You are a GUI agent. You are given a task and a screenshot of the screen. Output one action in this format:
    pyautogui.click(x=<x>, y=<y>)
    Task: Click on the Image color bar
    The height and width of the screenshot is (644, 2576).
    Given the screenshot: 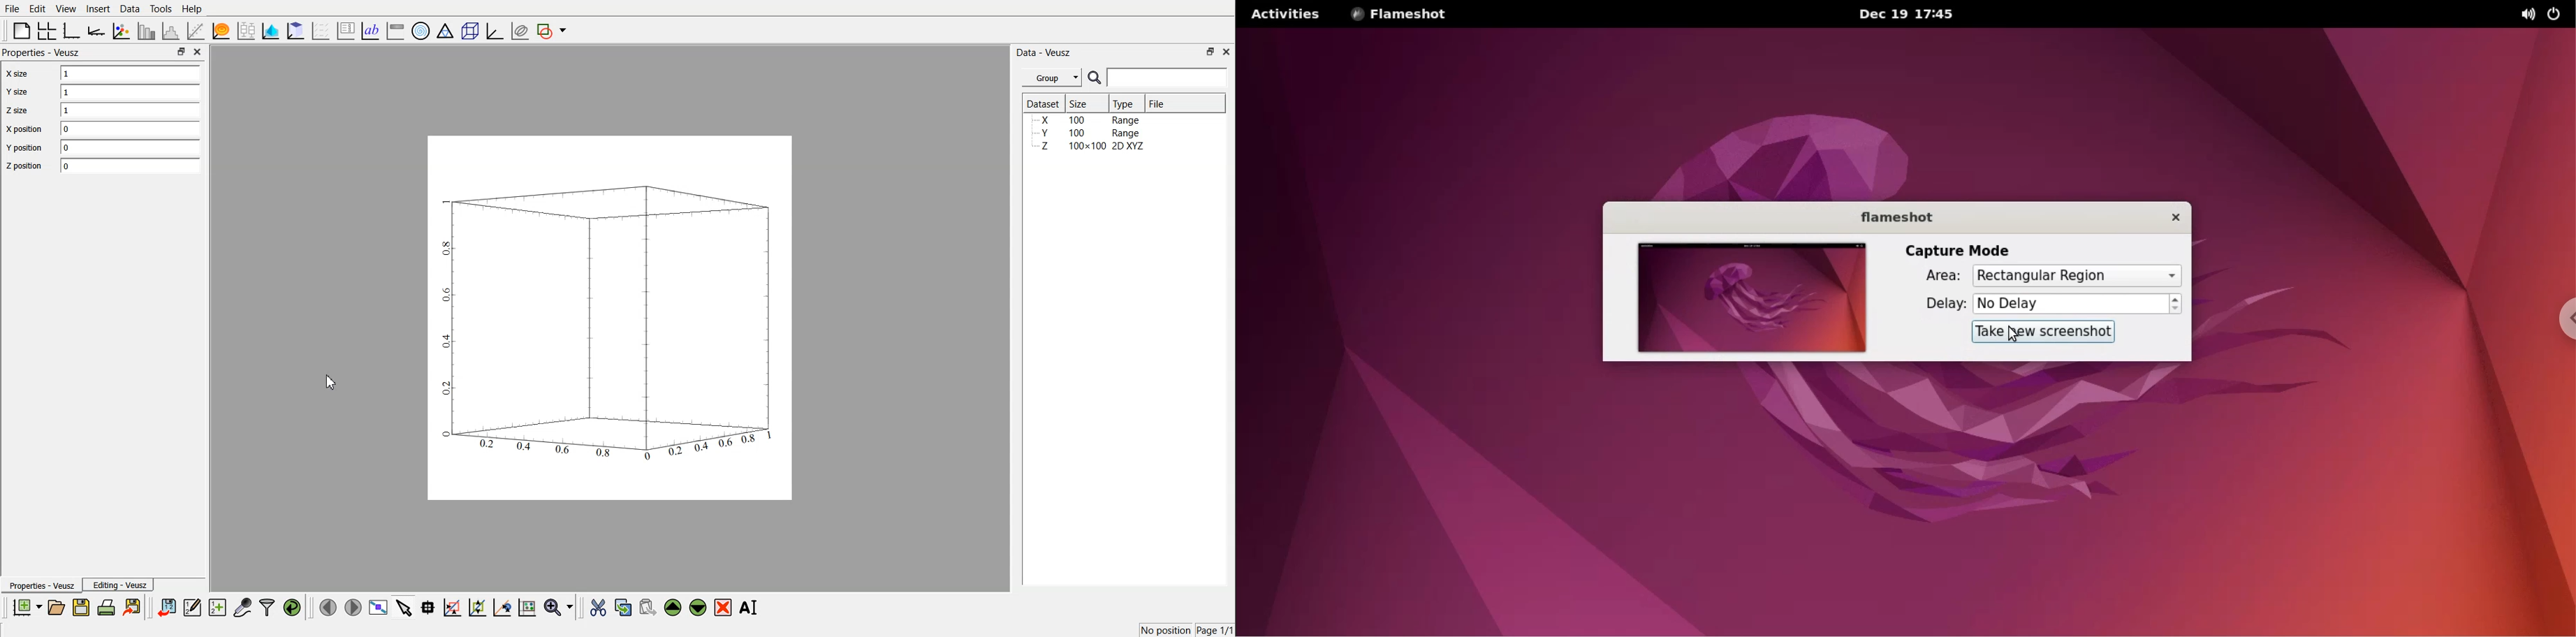 What is the action you would take?
    pyautogui.click(x=396, y=30)
    